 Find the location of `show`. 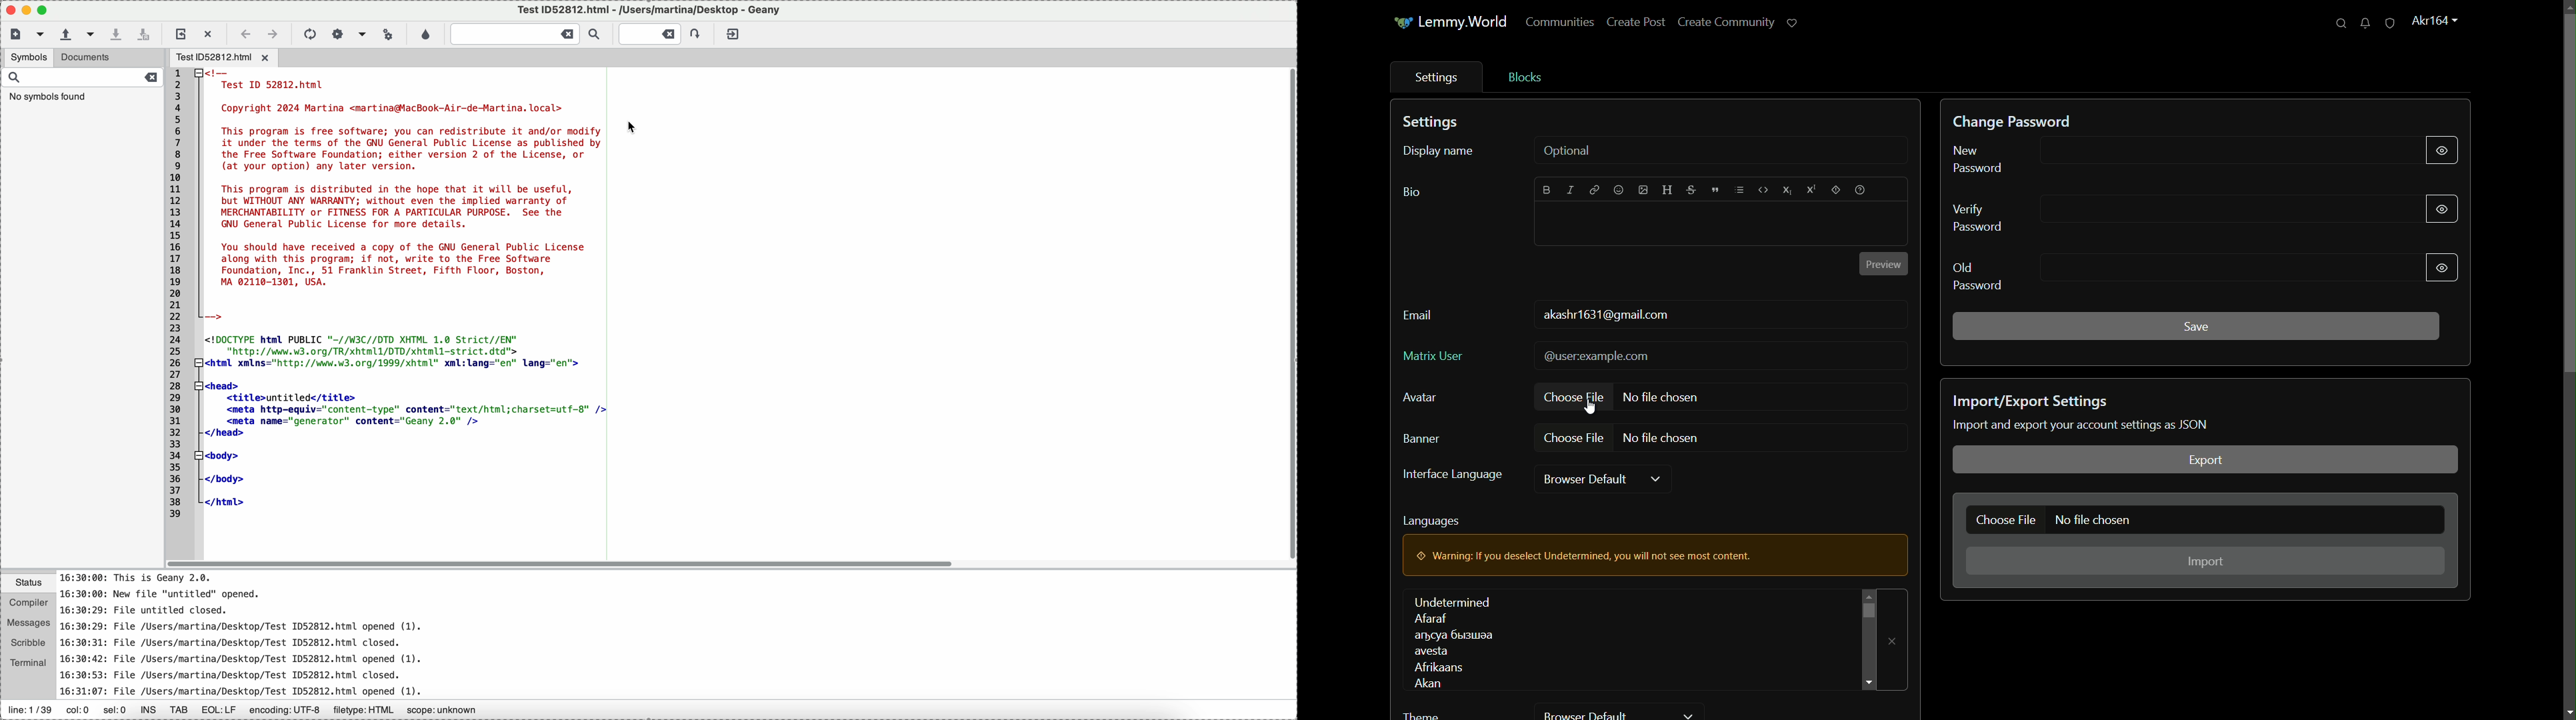

show is located at coordinates (2441, 147).